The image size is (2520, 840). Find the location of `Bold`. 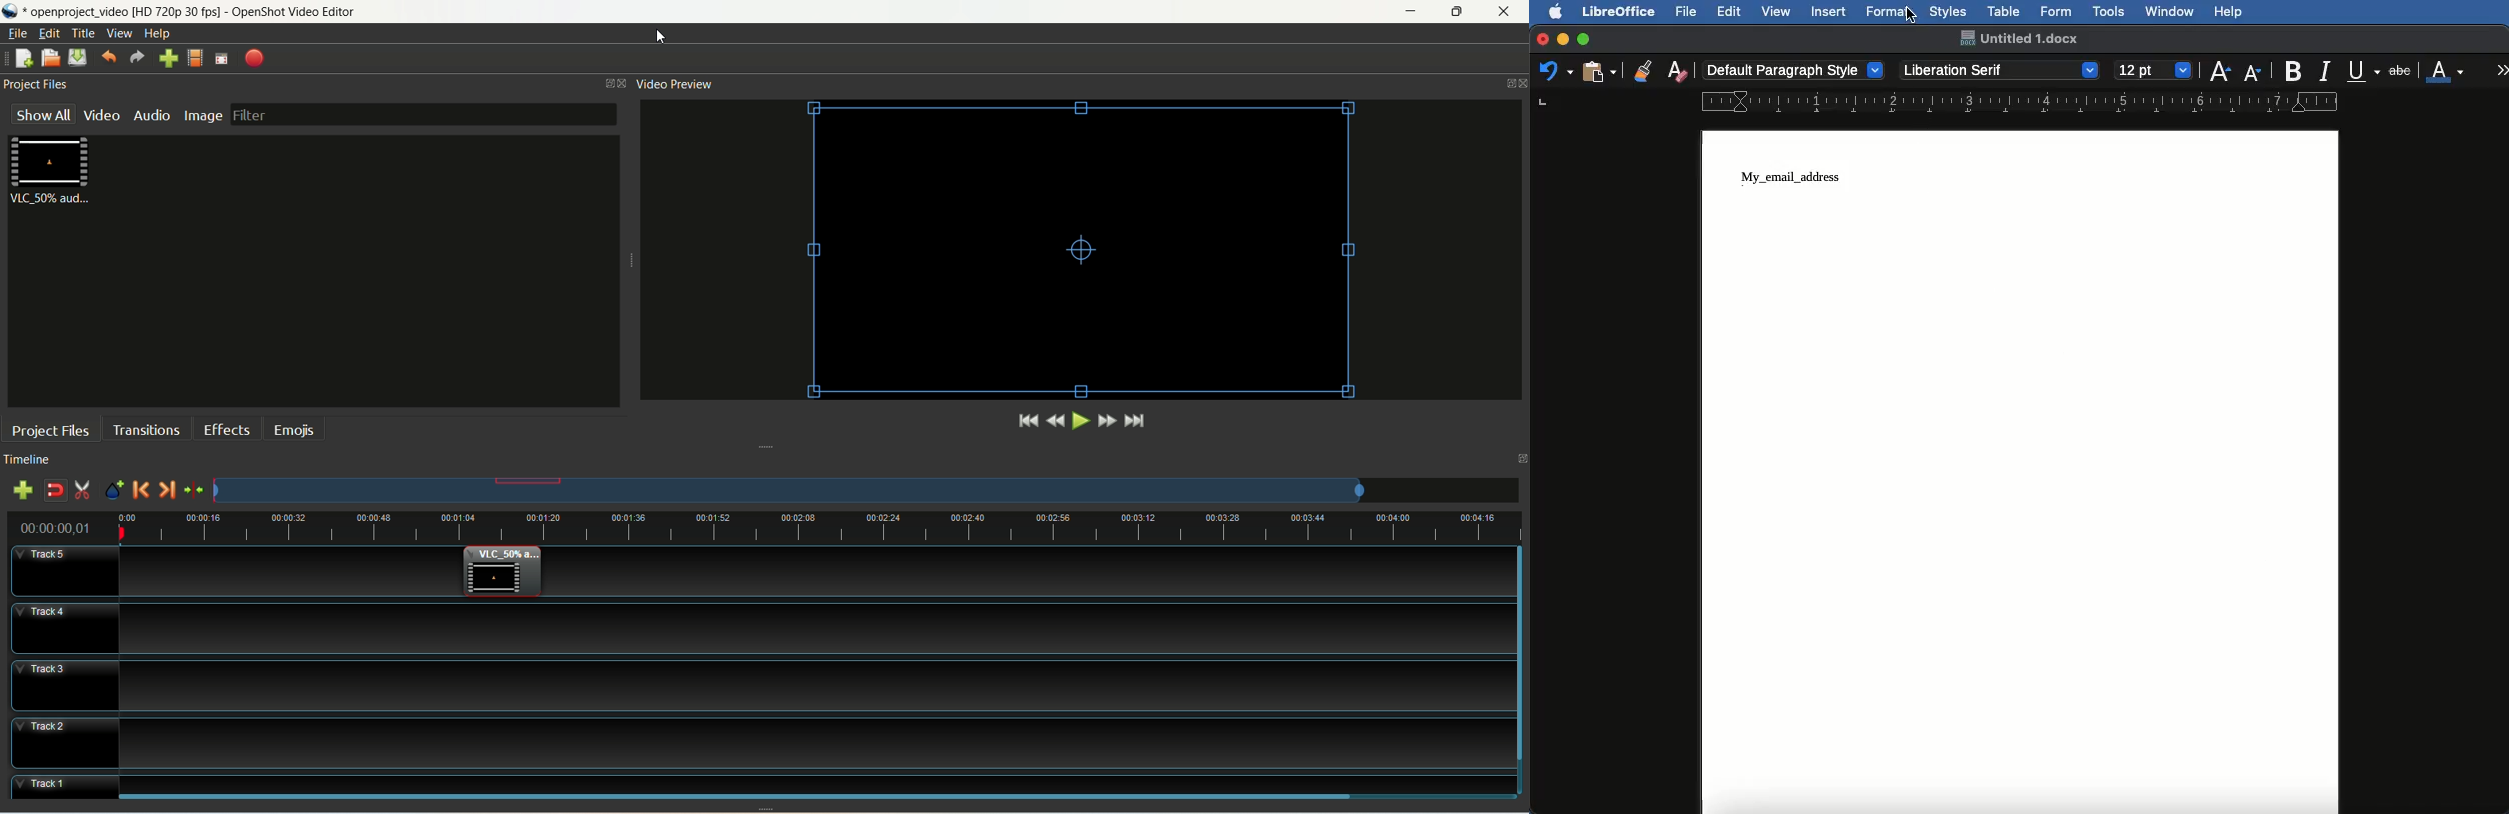

Bold is located at coordinates (2295, 71).